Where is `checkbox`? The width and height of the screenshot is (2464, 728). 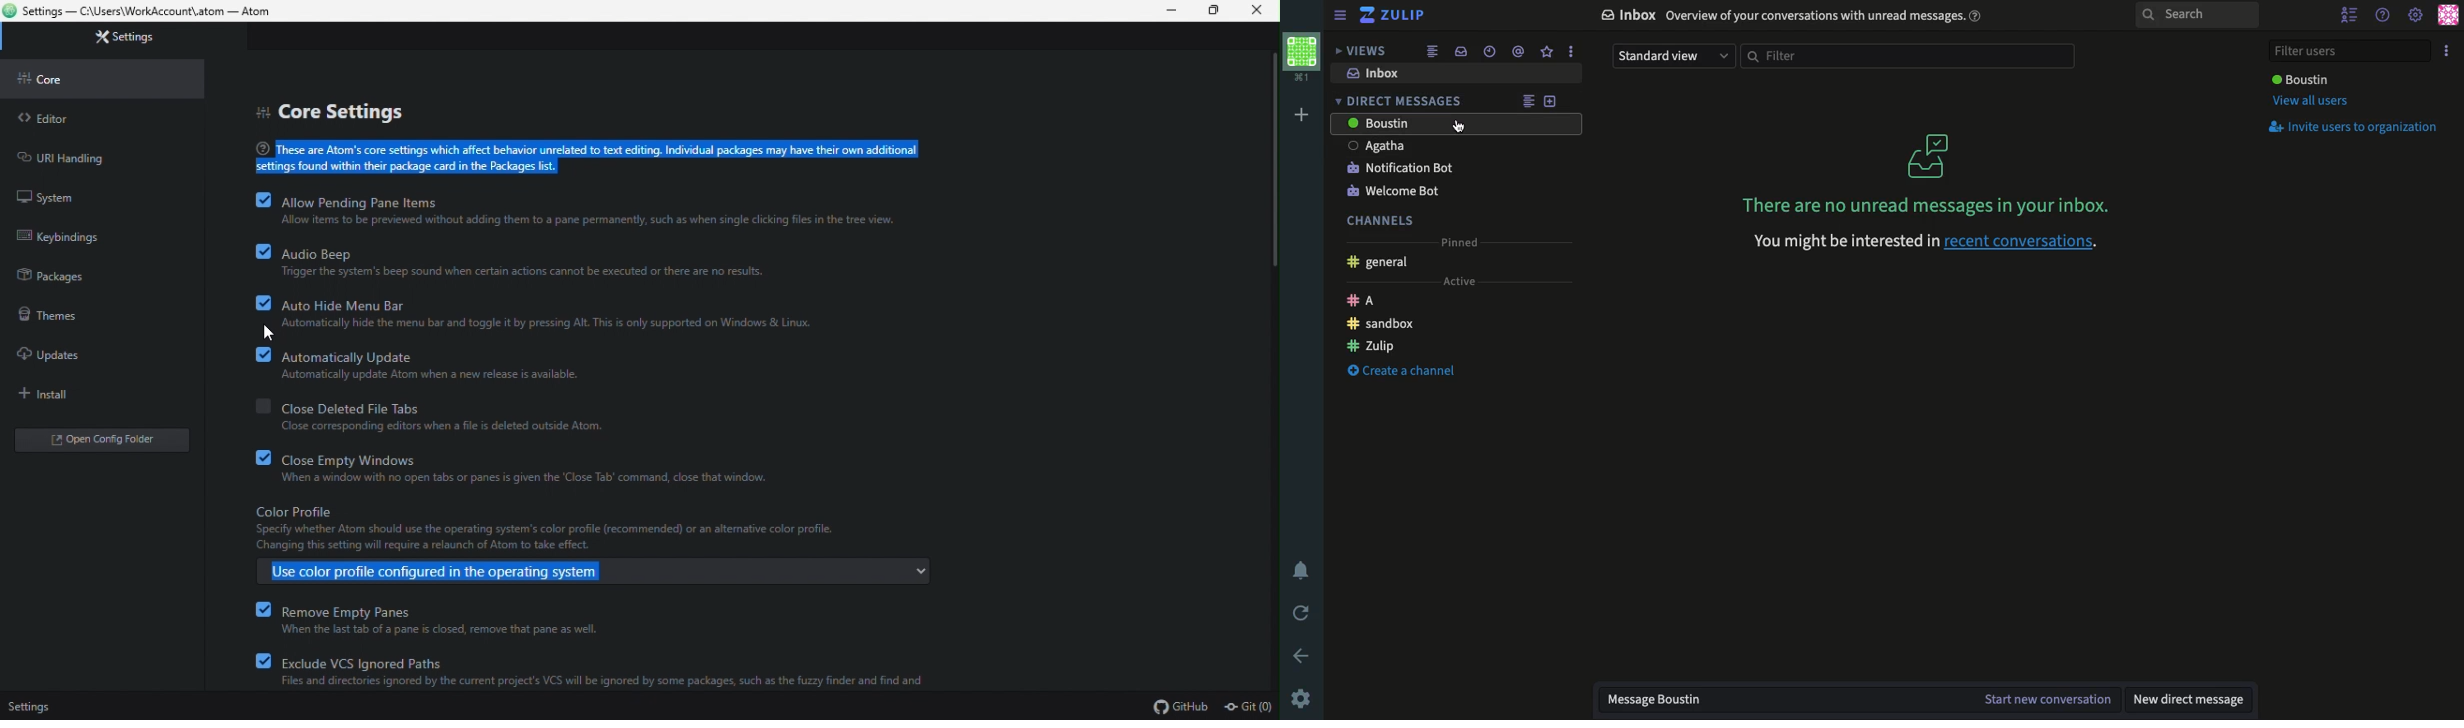 checkbox is located at coordinates (258, 613).